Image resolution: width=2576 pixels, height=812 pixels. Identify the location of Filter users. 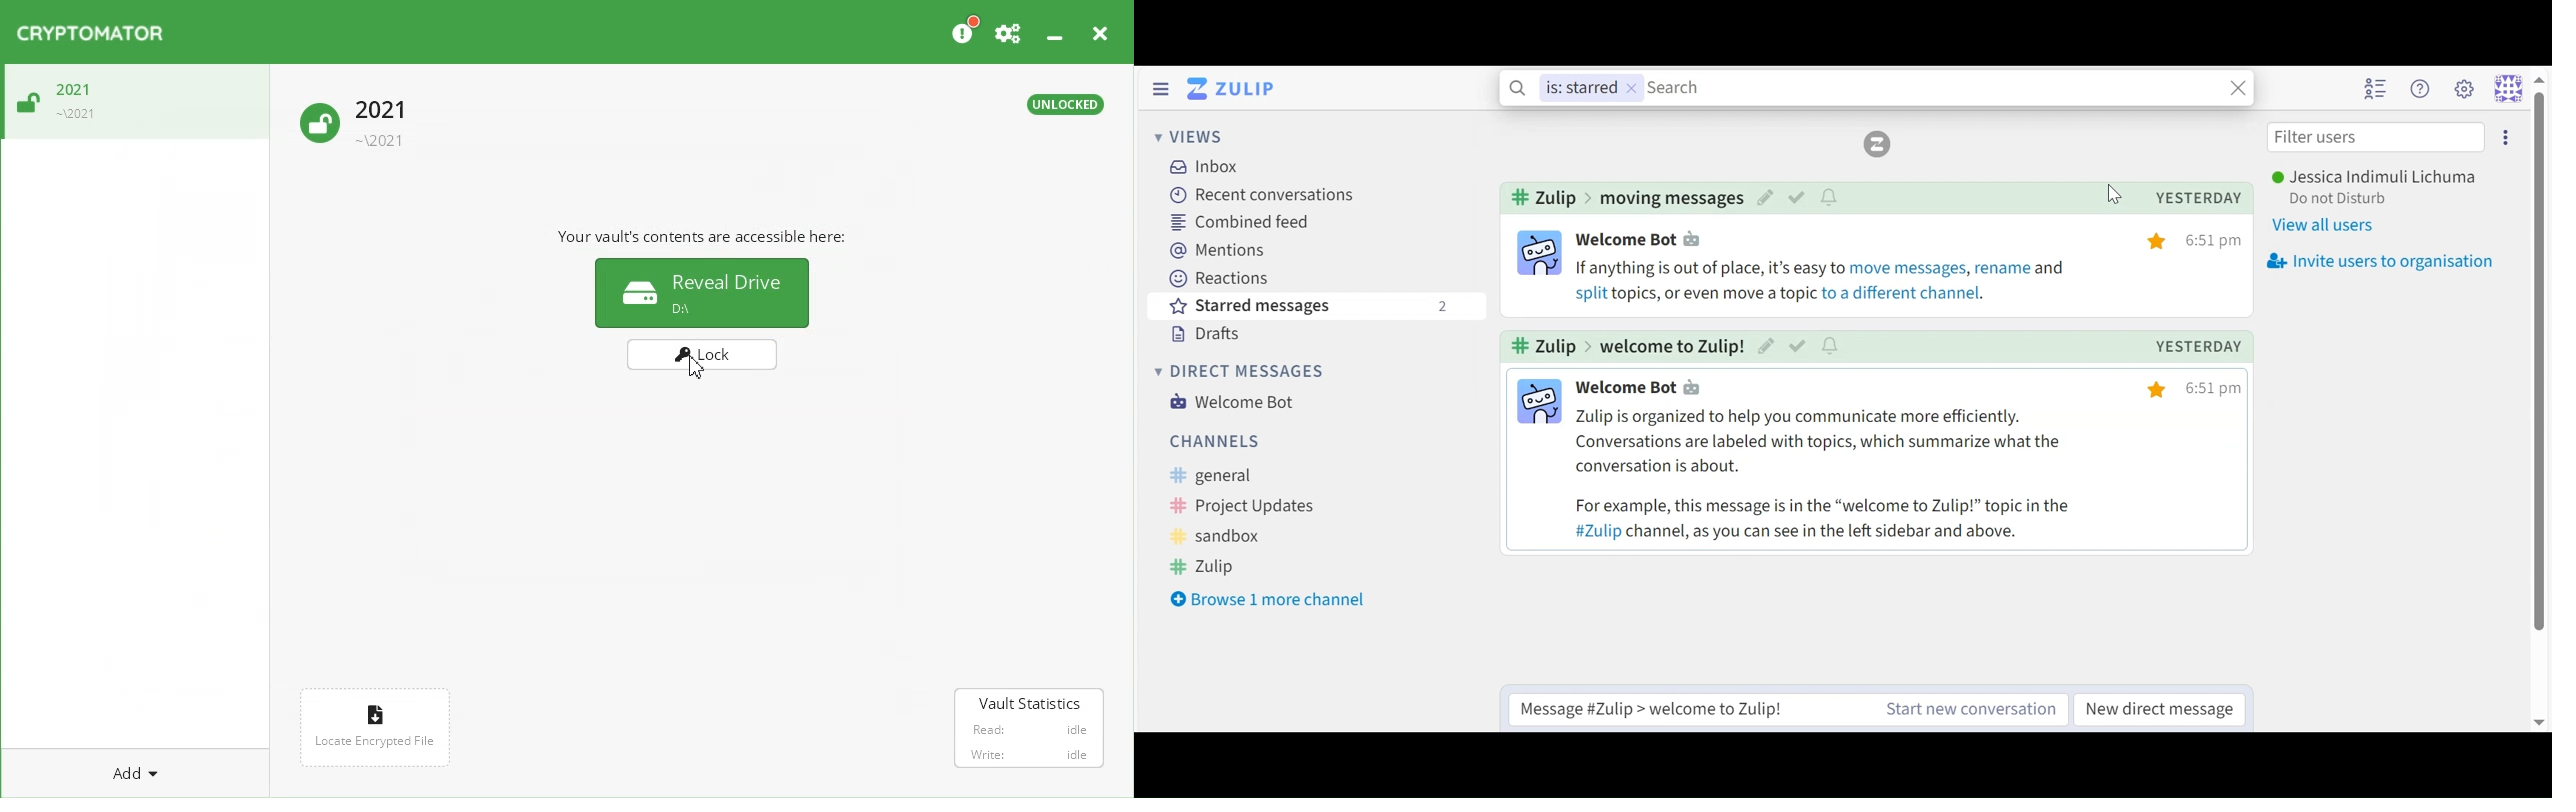
(2376, 137).